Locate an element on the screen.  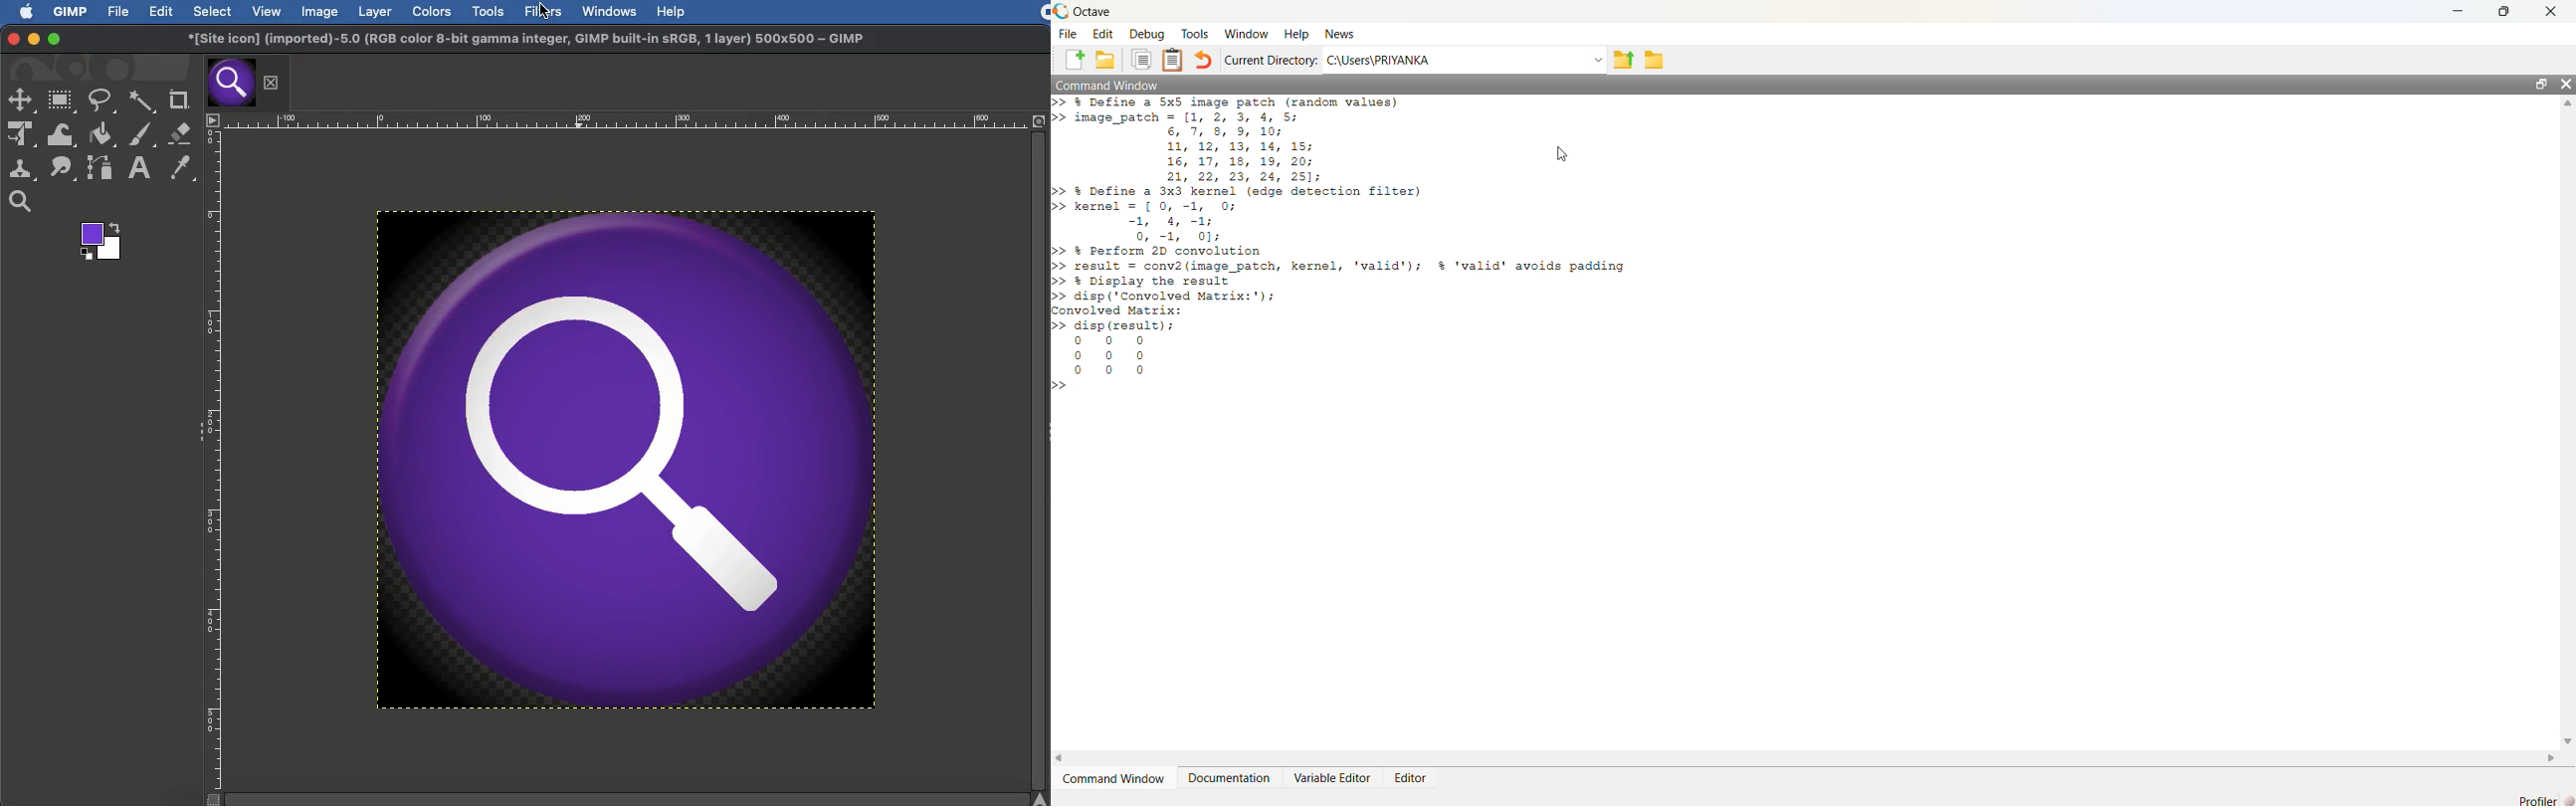
Help is located at coordinates (1299, 34).